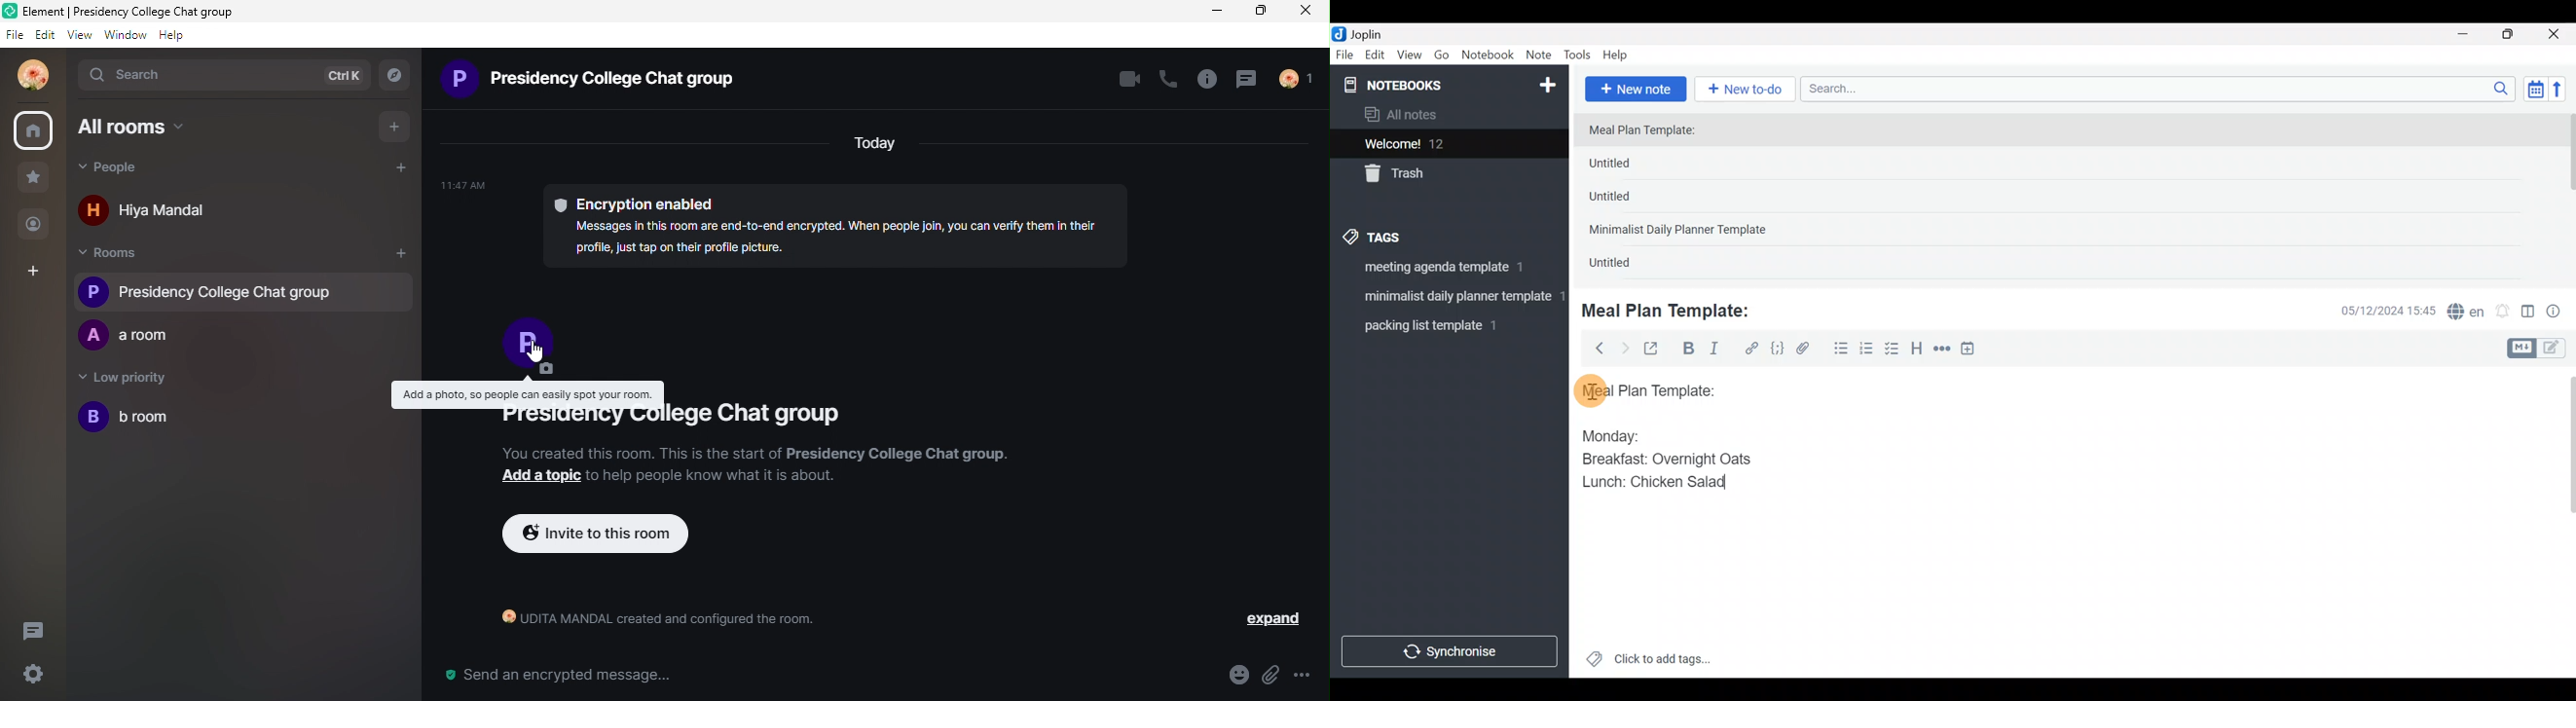 This screenshot has width=2576, height=728. Describe the element at coordinates (1445, 325) in the screenshot. I see `Tag 3` at that location.